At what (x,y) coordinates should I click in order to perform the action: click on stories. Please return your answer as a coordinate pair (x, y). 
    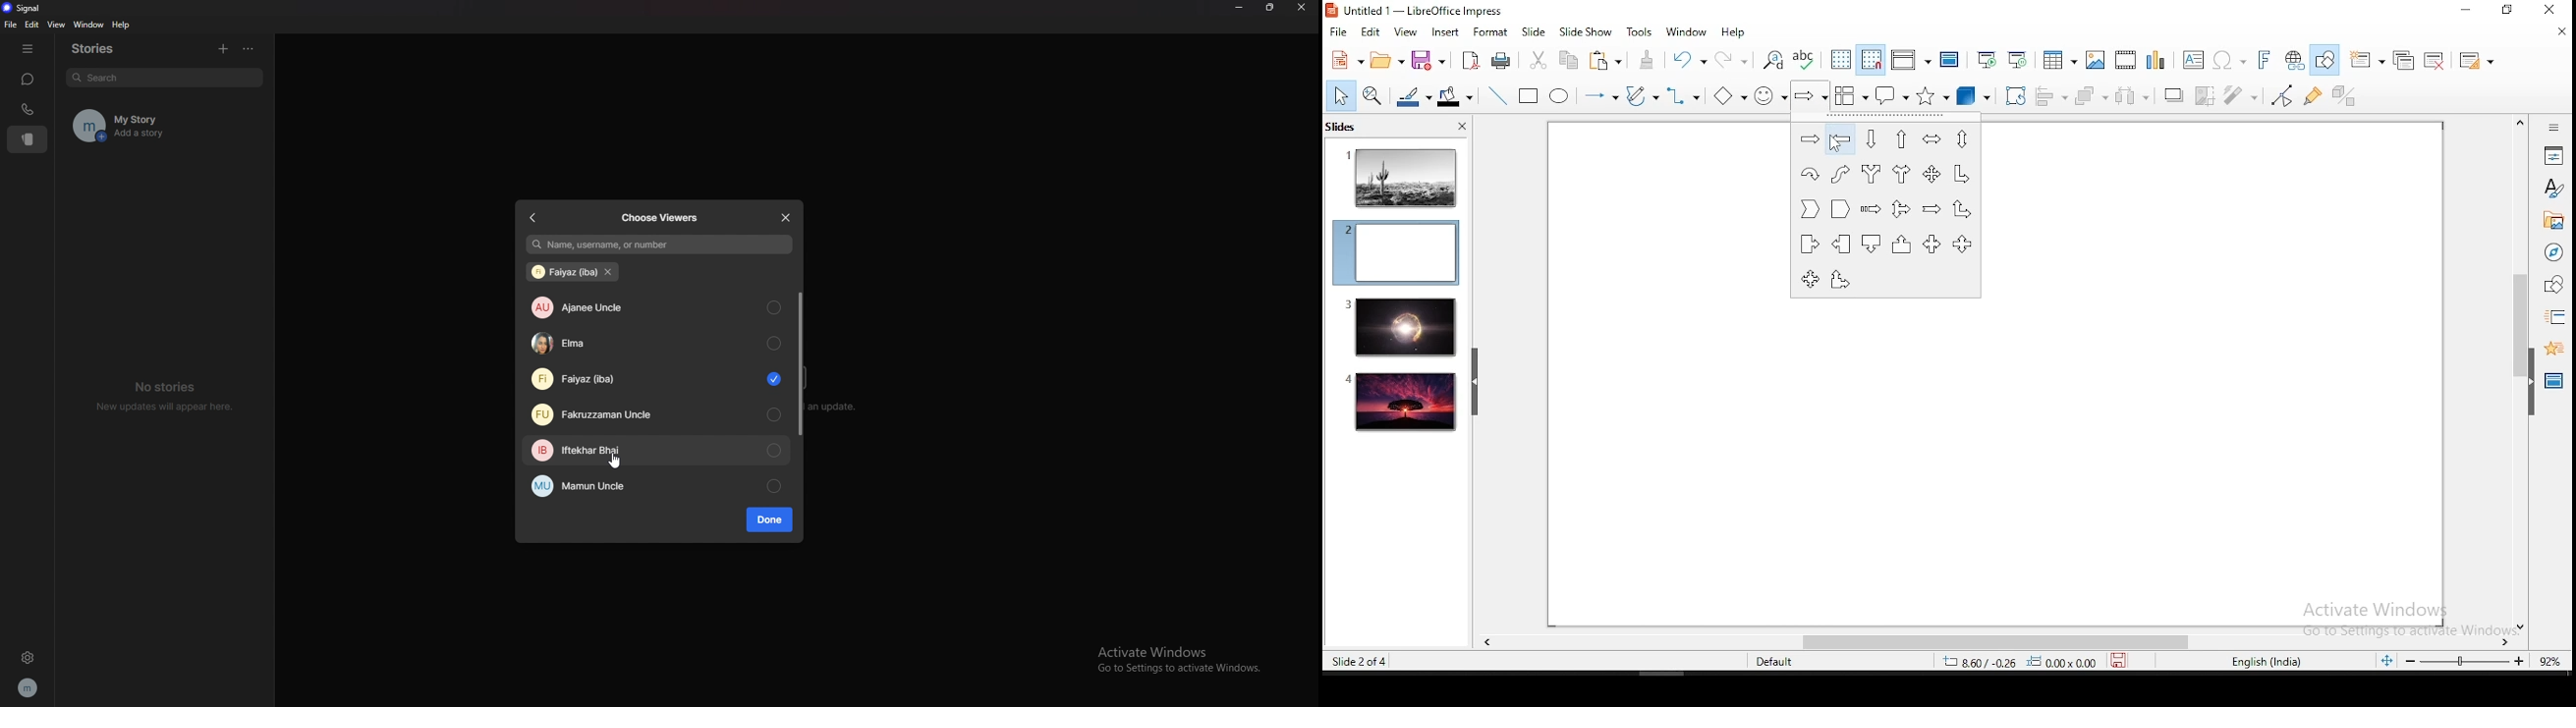
    Looking at the image, I should click on (104, 49).